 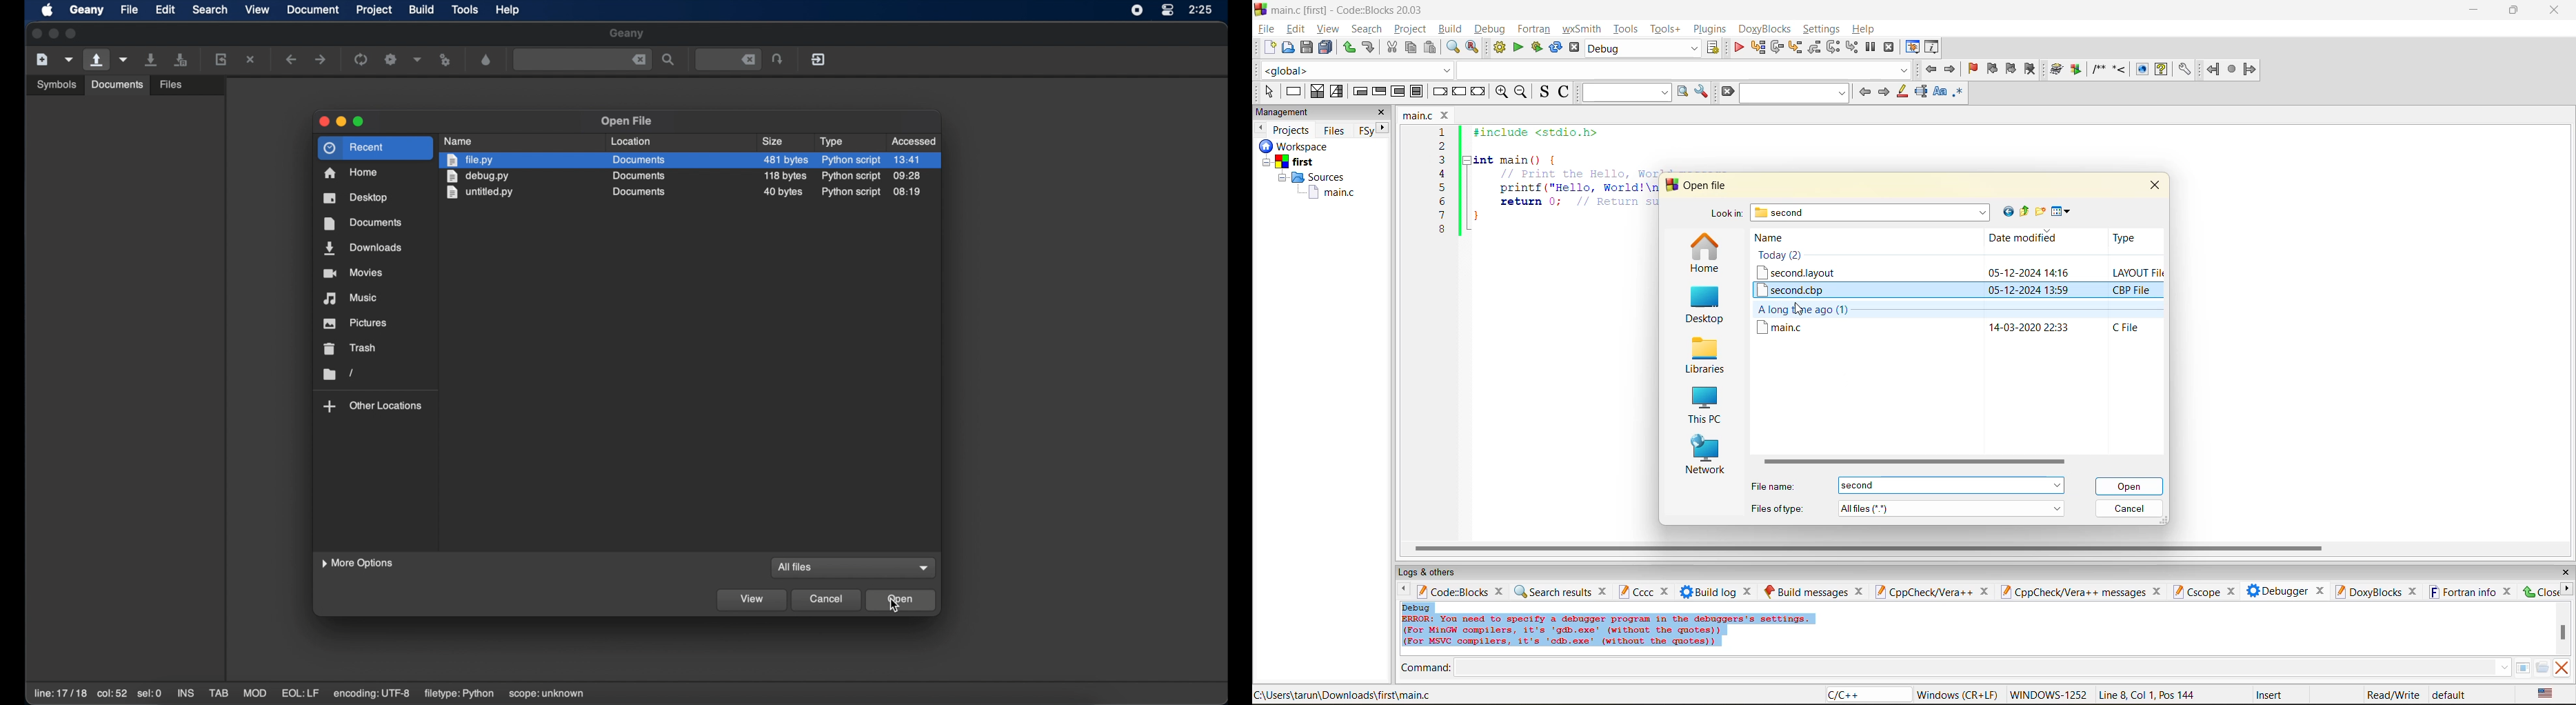 What do you see at coordinates (1795, 92) in the screenshot?
I see `search` at bounding box center [1795, 92].